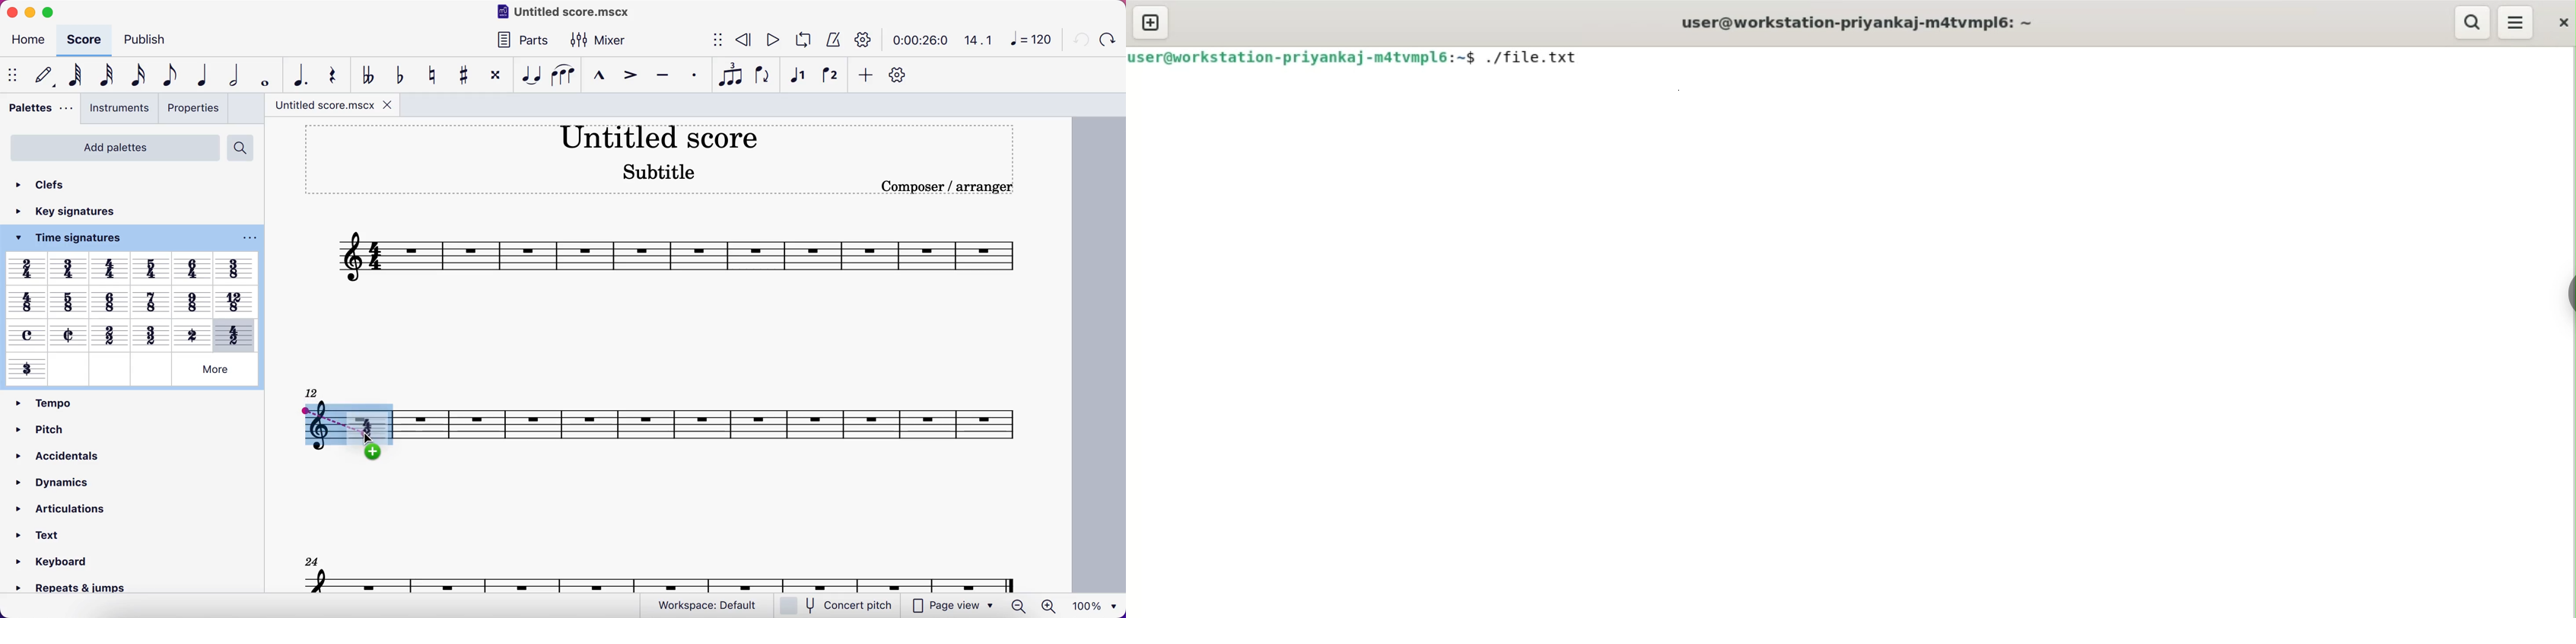 This screenshot has height=644, width=2576. What do you see at coordinates (73, 76) in the screenshot?
I see `64th note` at bounding box center [73, 76].